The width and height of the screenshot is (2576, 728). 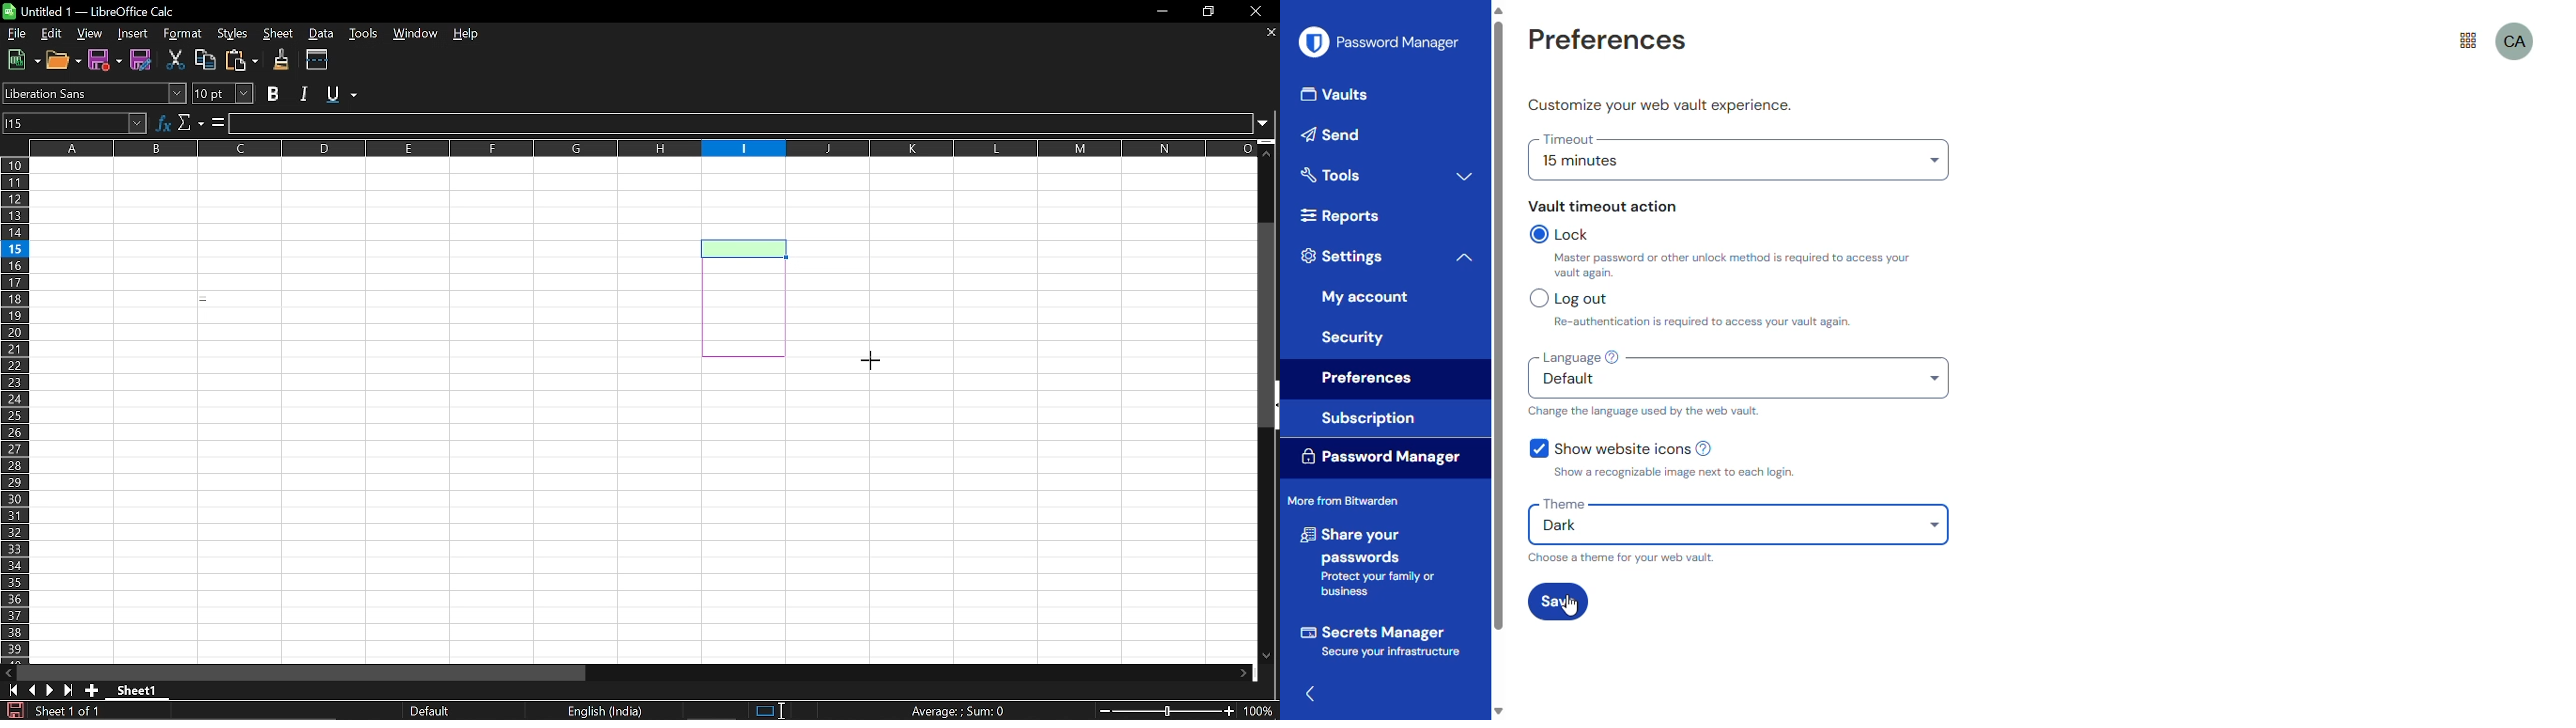 What do you see at coordinates (366, 35) in the screenshot?
I see `Tools` at bounding box center [366, 35].